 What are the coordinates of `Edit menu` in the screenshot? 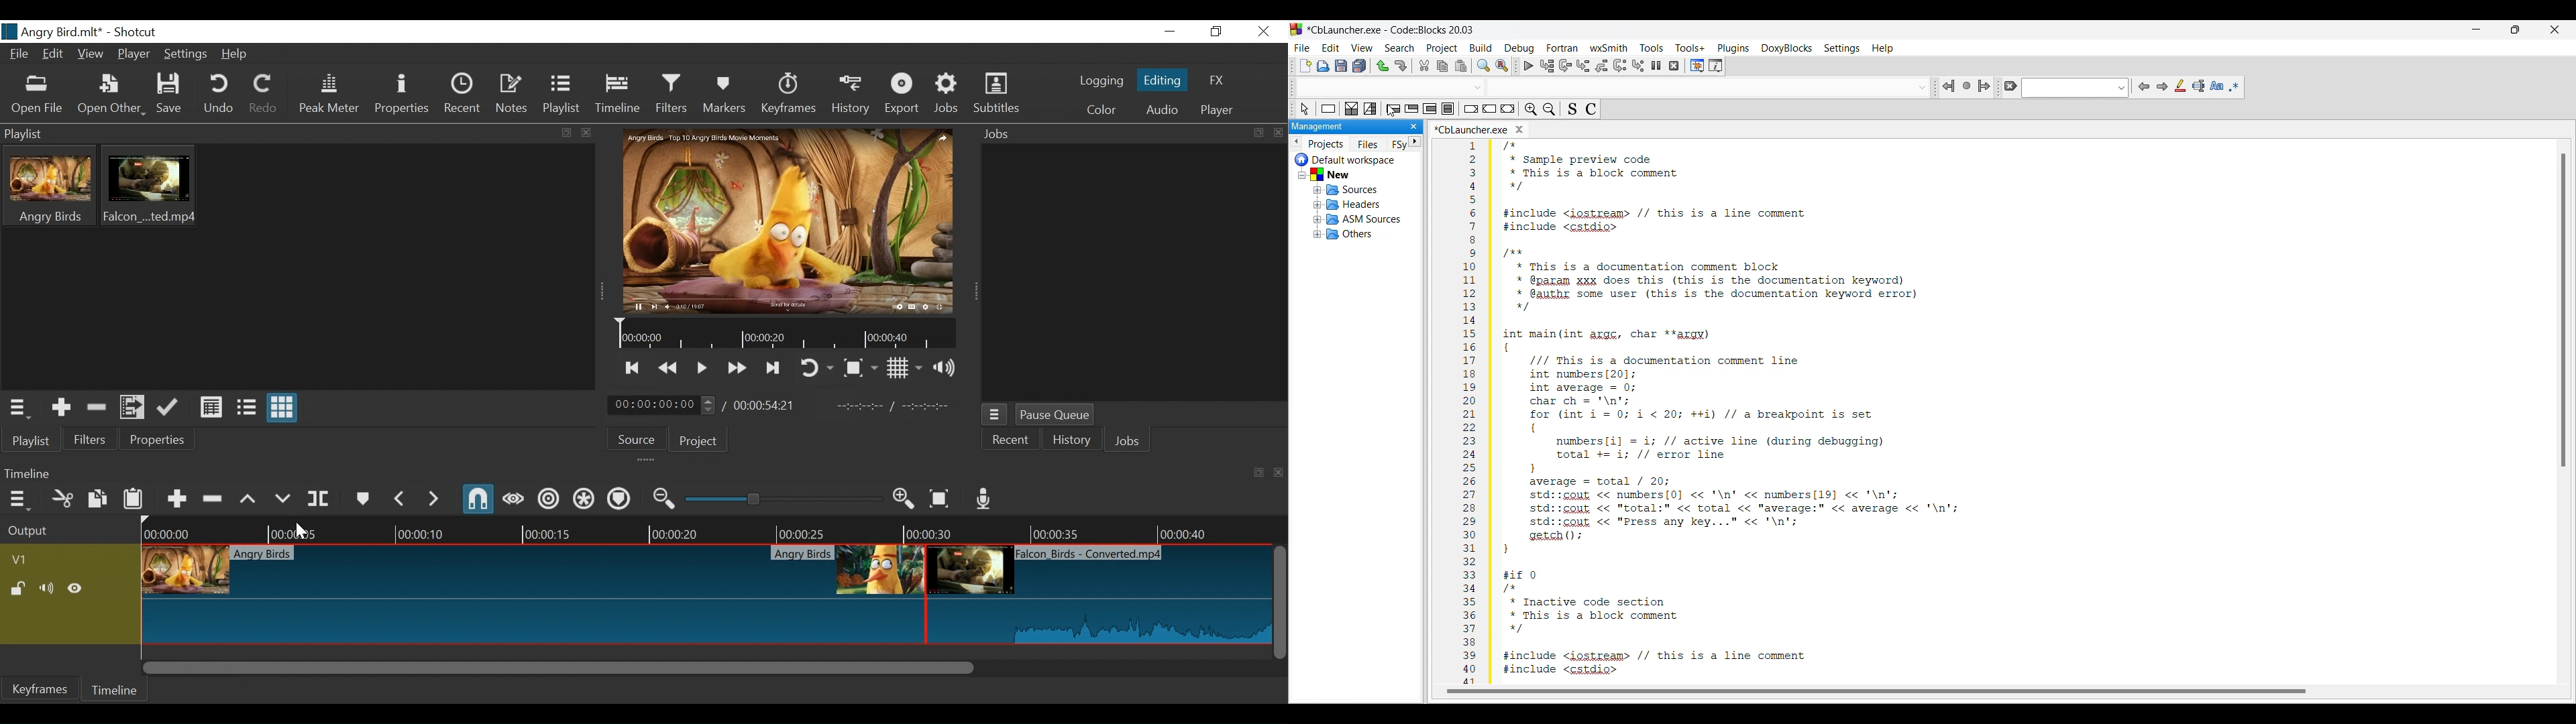 It's located at (1331, 48).